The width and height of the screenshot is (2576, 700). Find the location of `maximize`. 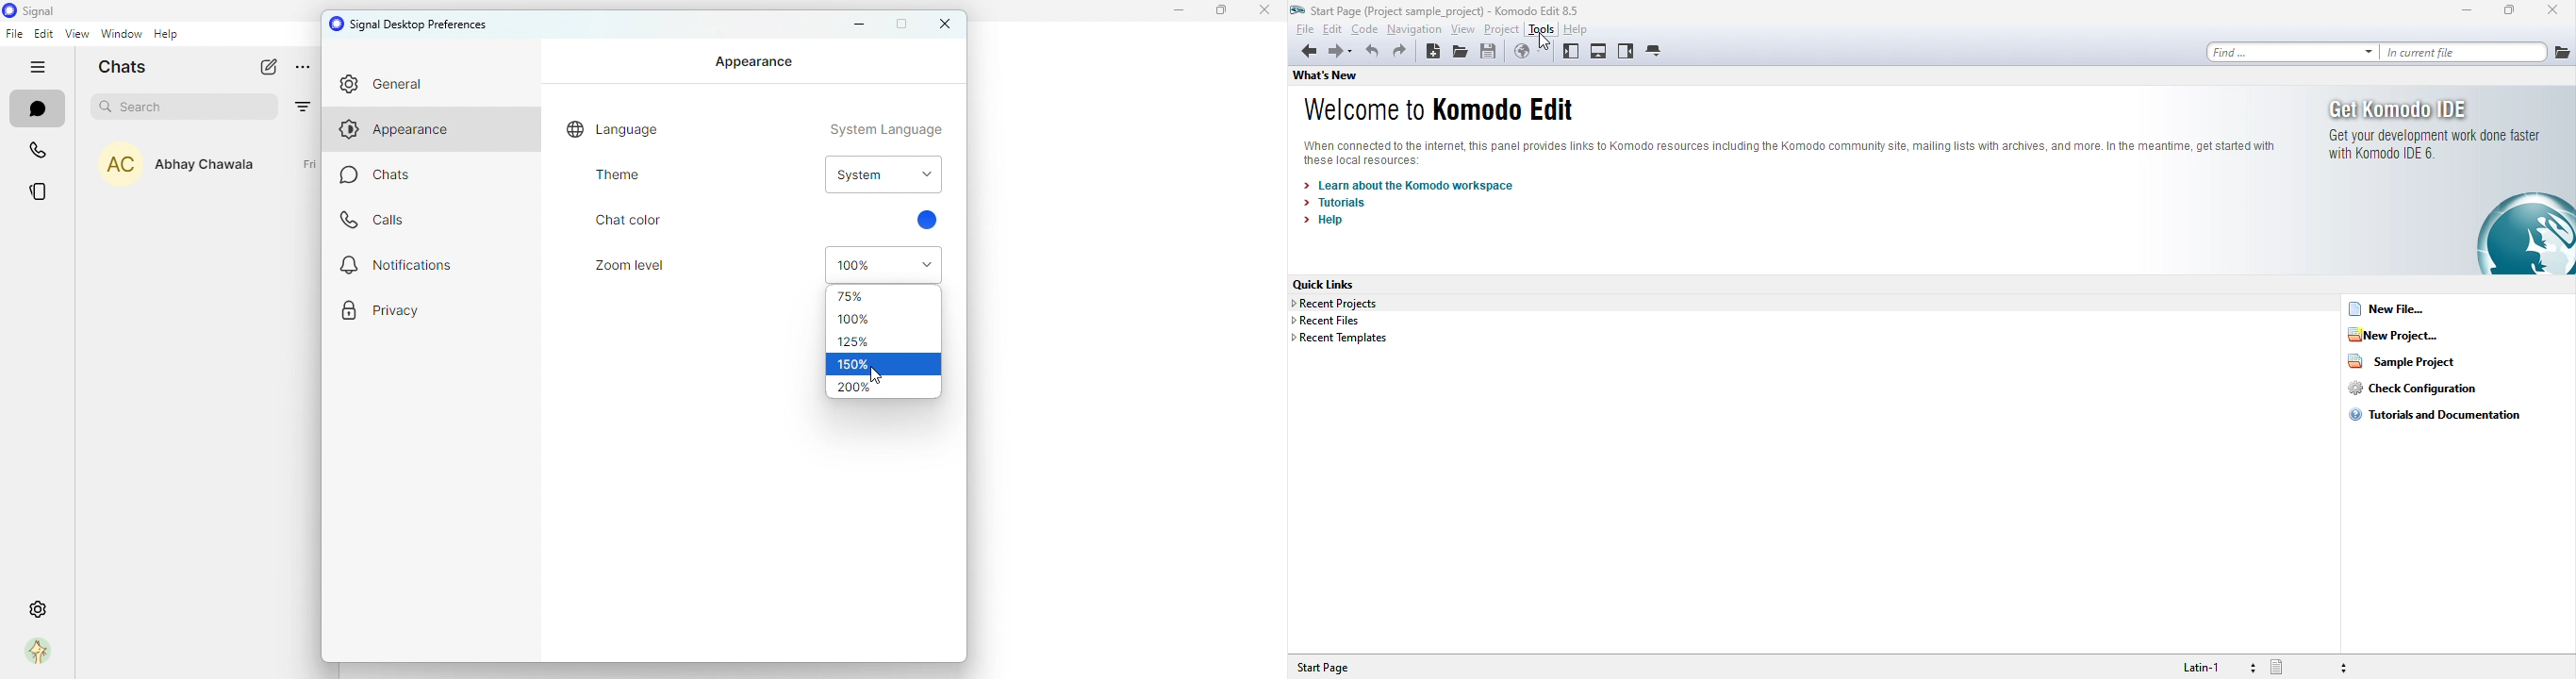

maximize is located at coordinates (902, 24).